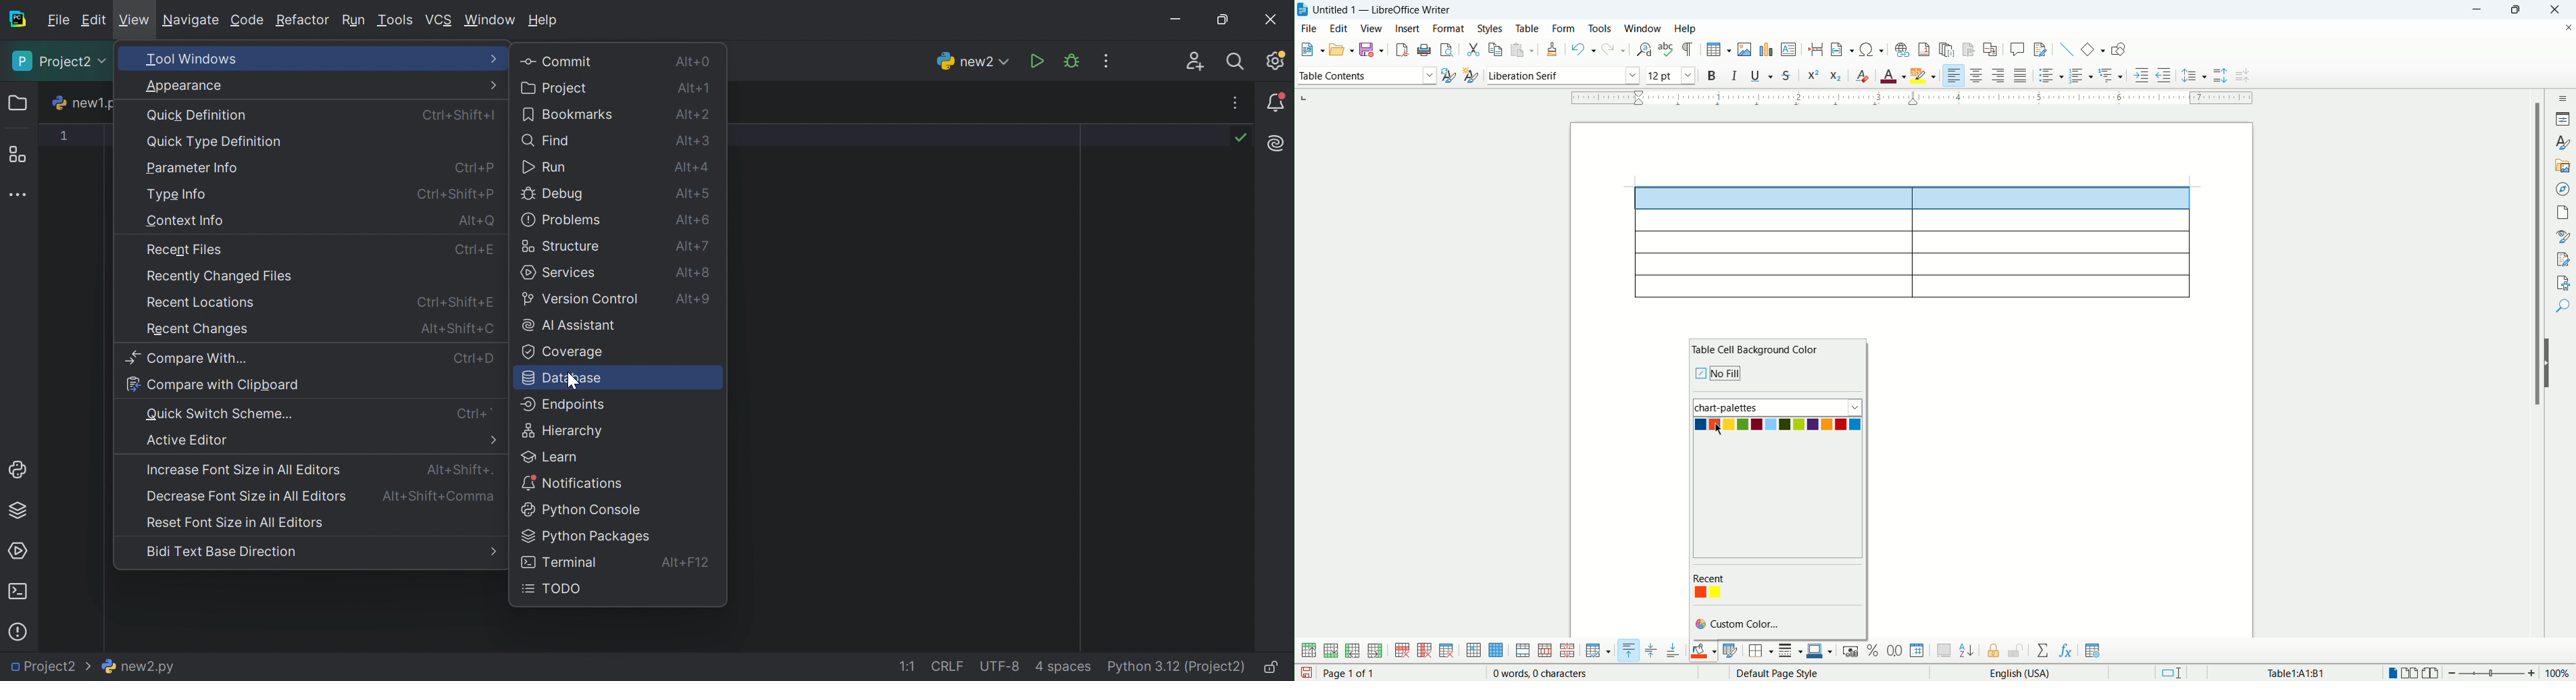 The image size is (2576, 700). What do you see at coordinates (1667, 49) in the screenshot?
I see `spell check` at bounding box center [1667, 49].